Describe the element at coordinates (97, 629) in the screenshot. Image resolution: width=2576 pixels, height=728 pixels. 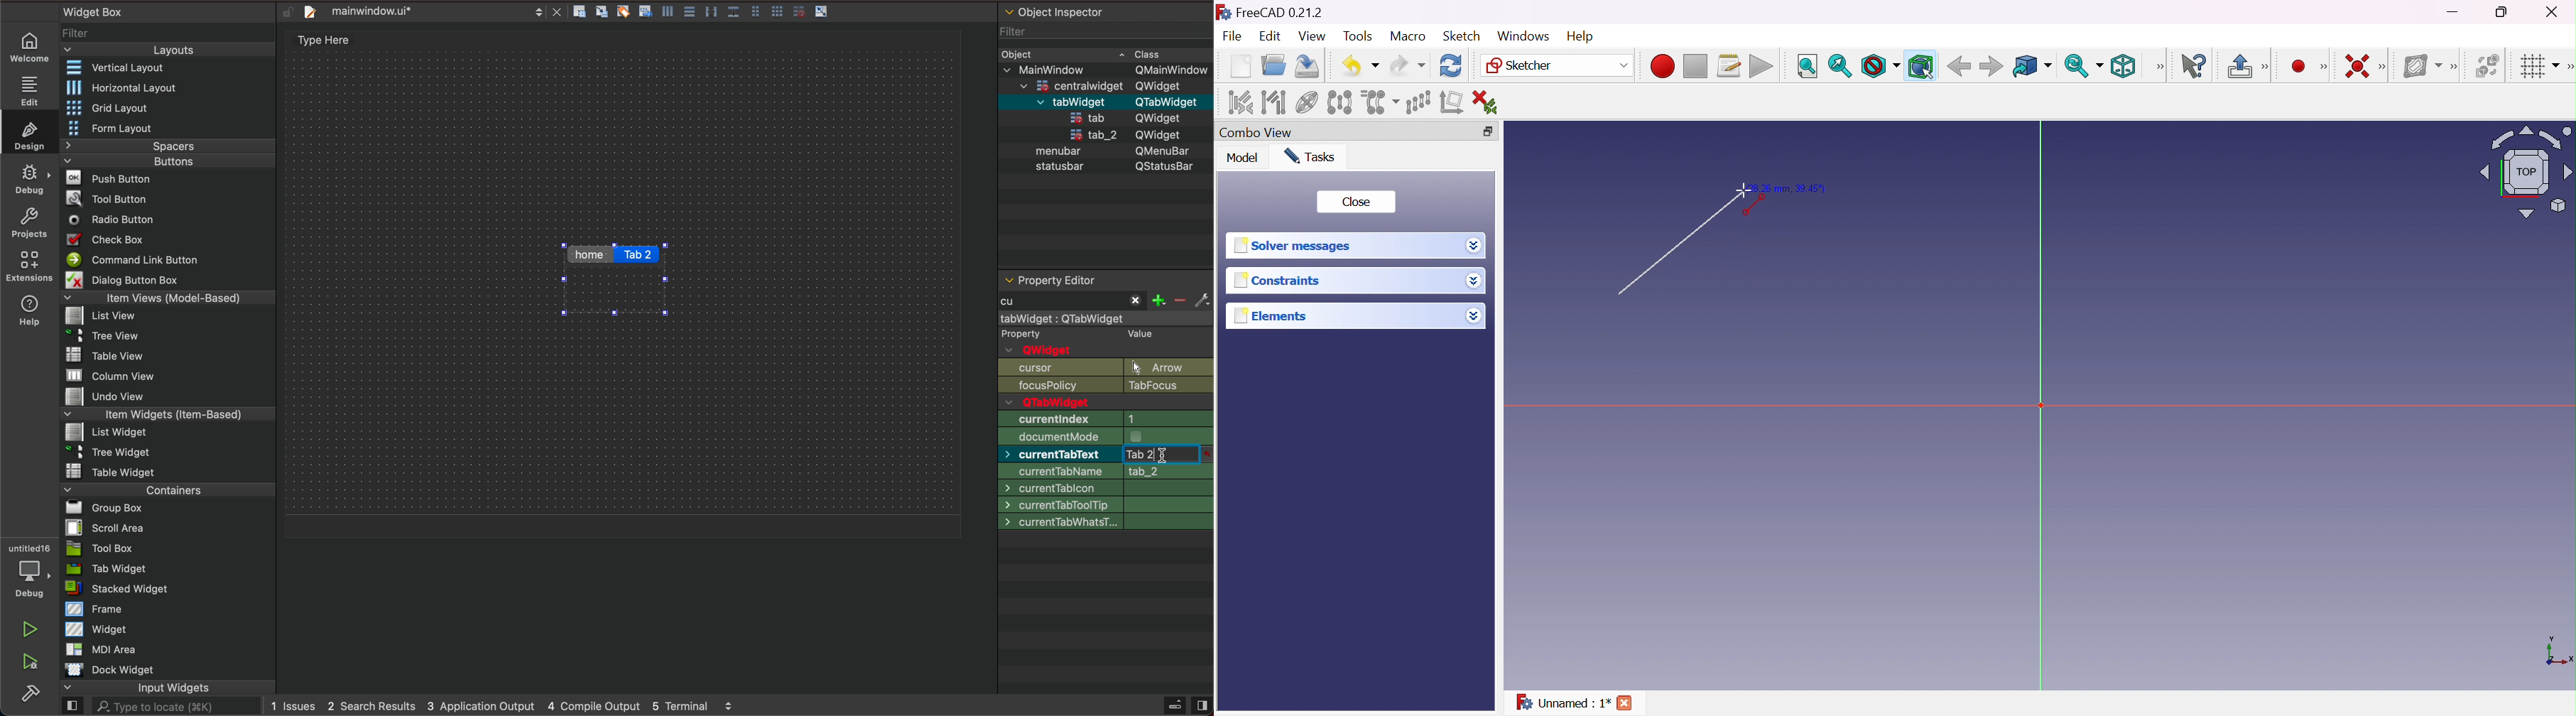
I see `Widget` at that location.